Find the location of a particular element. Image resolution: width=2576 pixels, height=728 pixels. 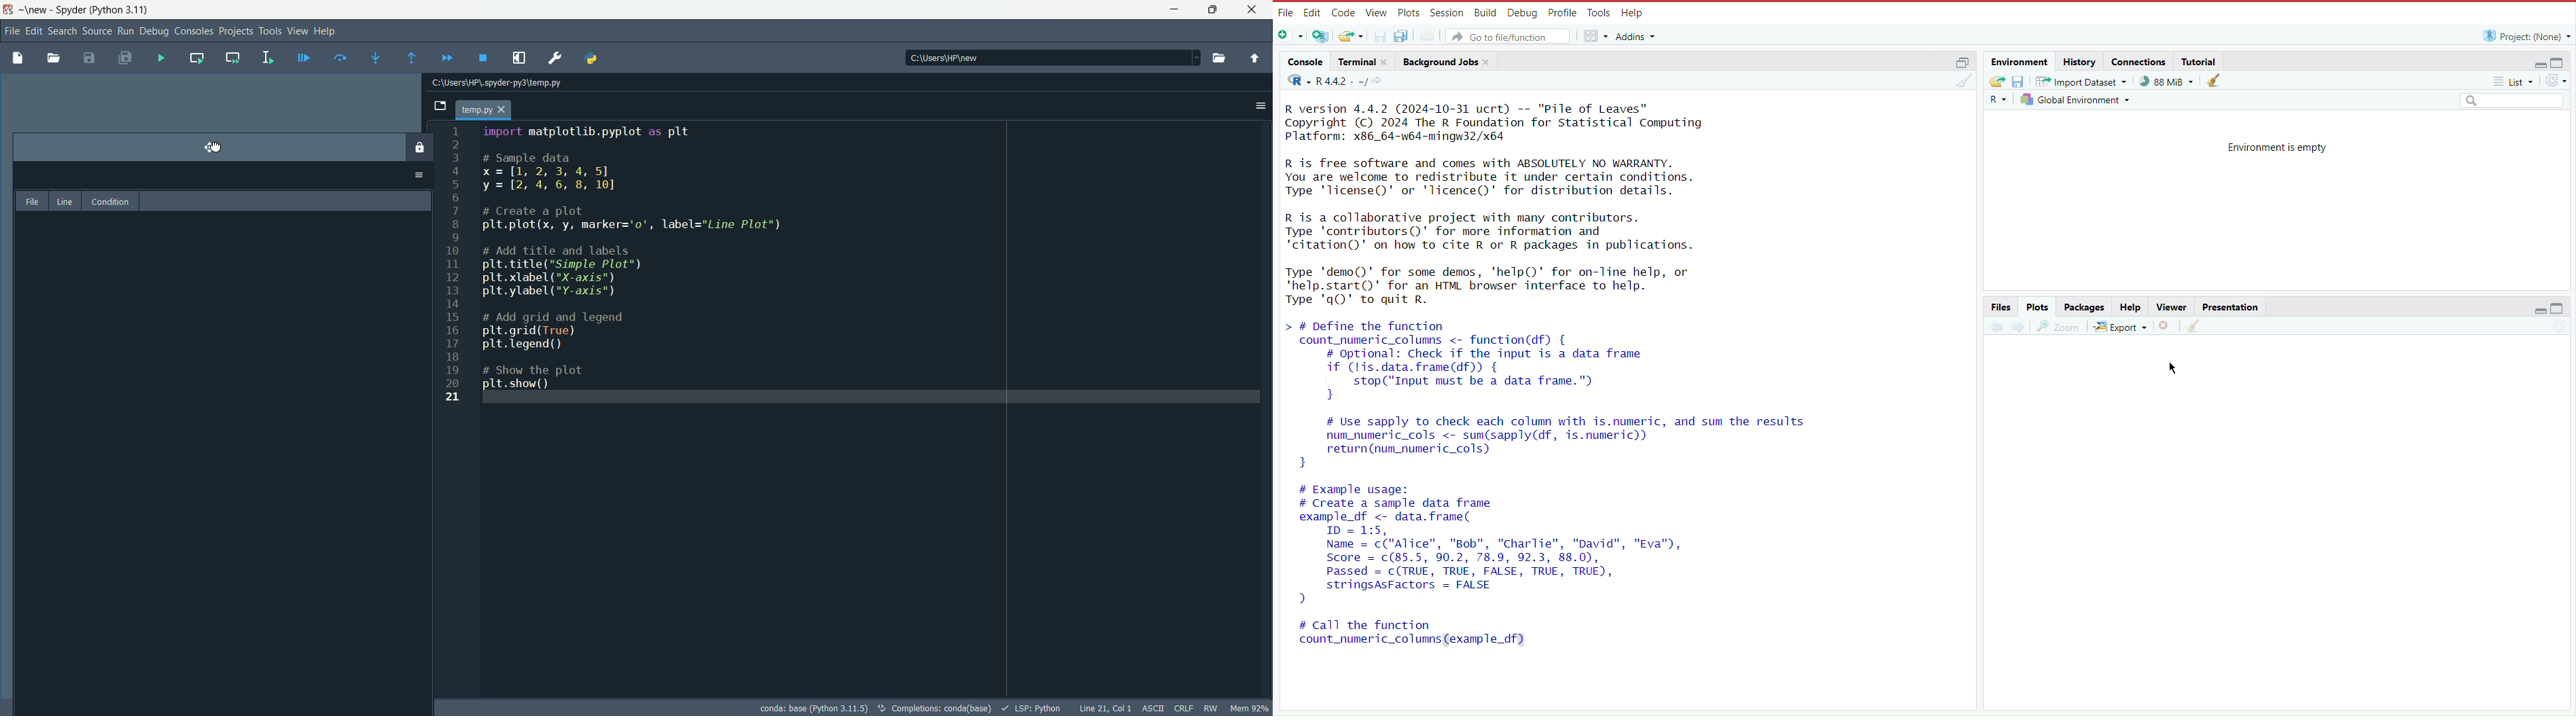

Files is located at coordinates (2002, 306).